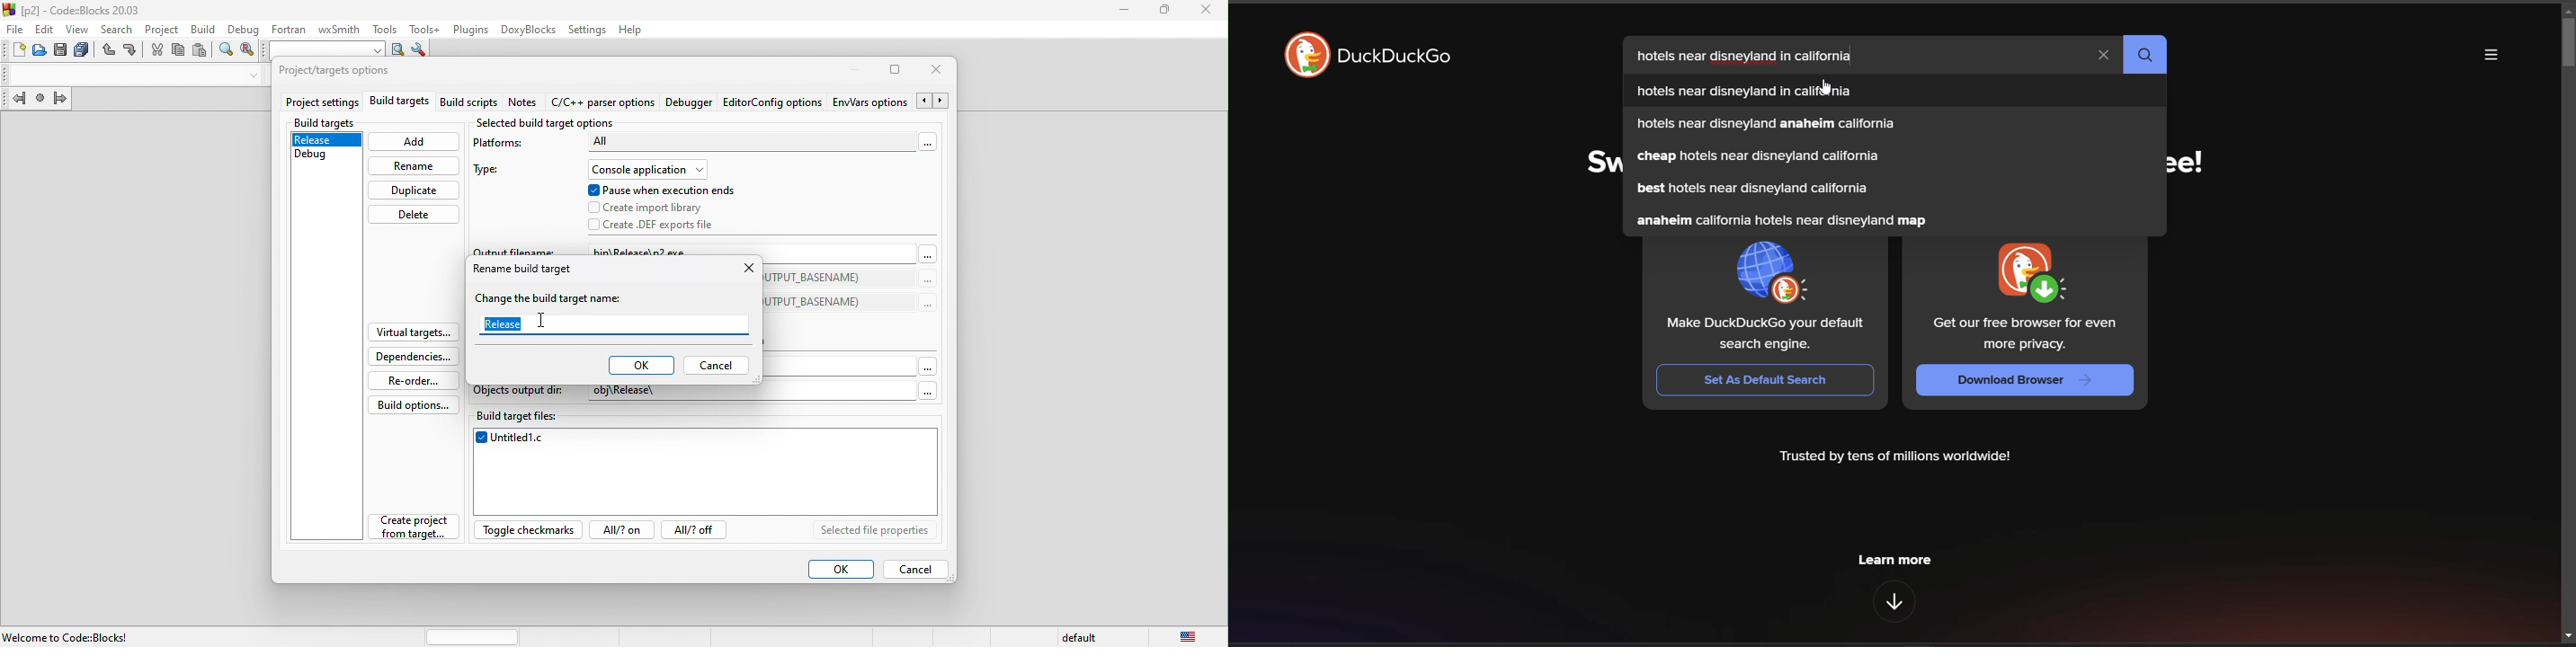 This screenshot has width=2576, height=672. Describe the element at coordinates (698, 531) in the screenshot. I see `all?off` at that location.